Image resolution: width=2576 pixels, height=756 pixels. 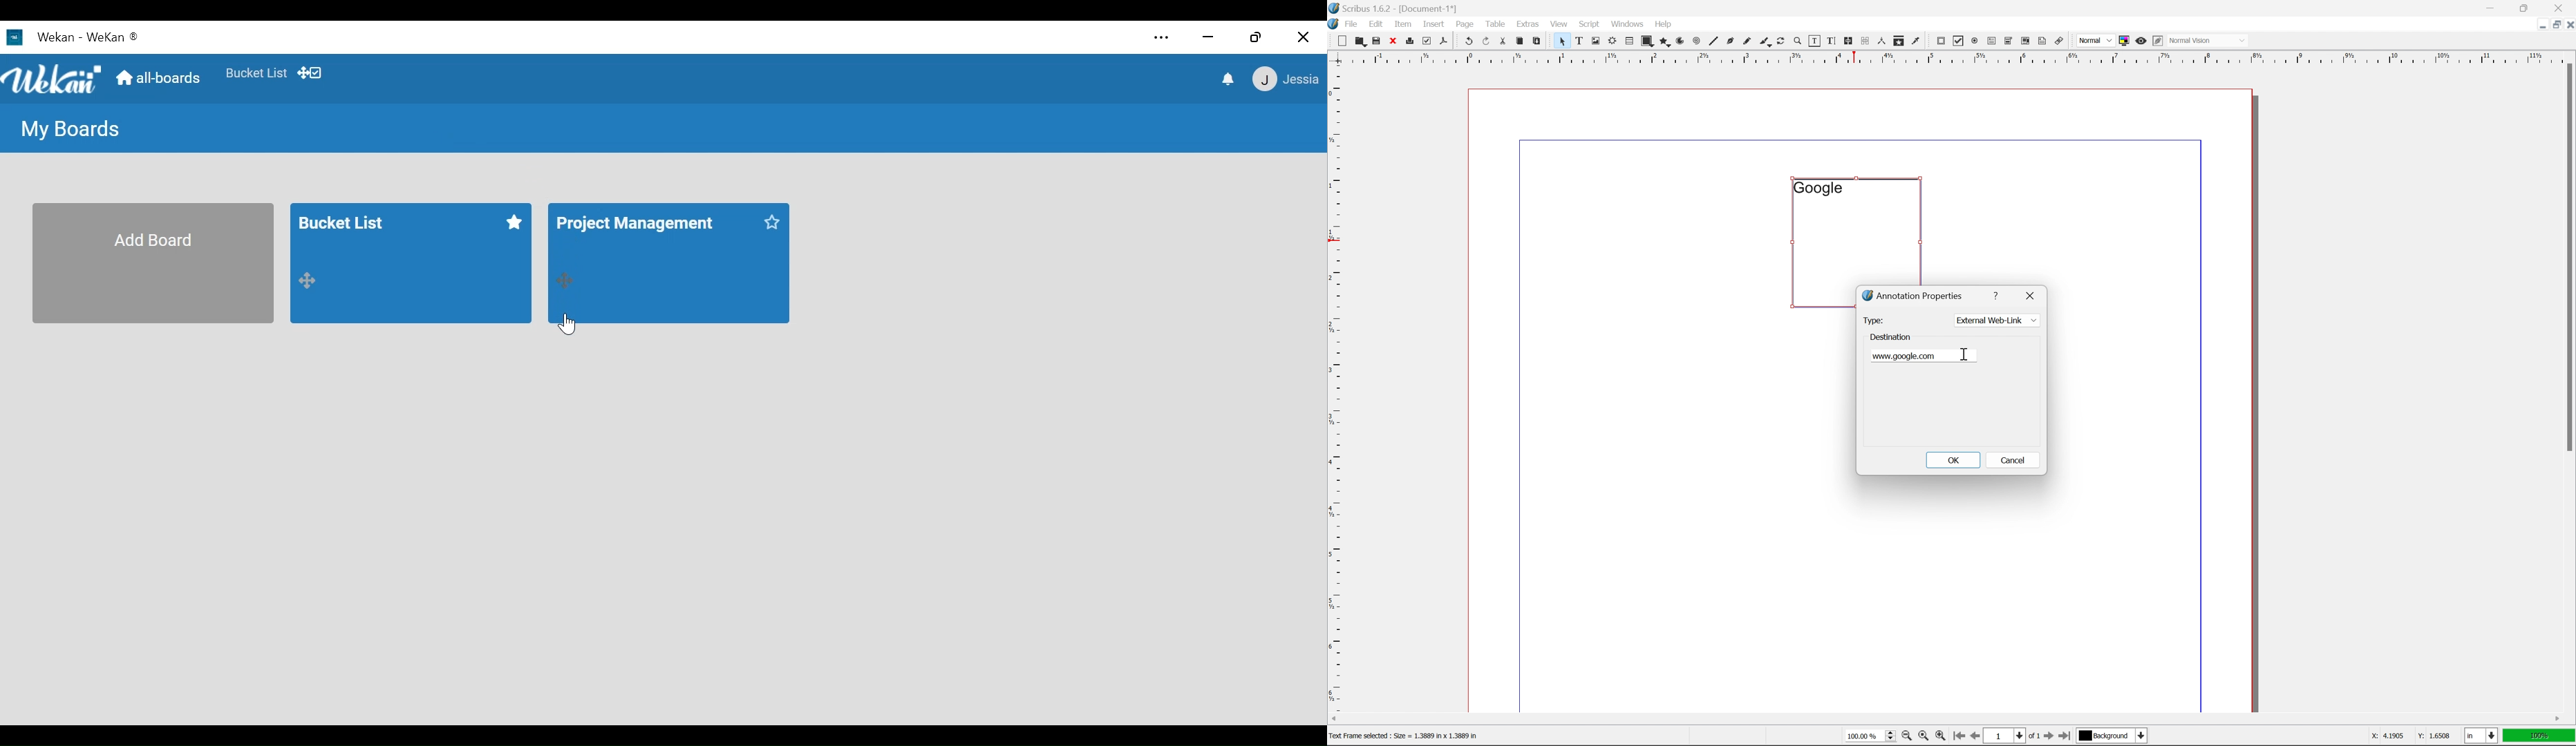 I want to click on edit text with story editor, so click(x=1829, y=40).